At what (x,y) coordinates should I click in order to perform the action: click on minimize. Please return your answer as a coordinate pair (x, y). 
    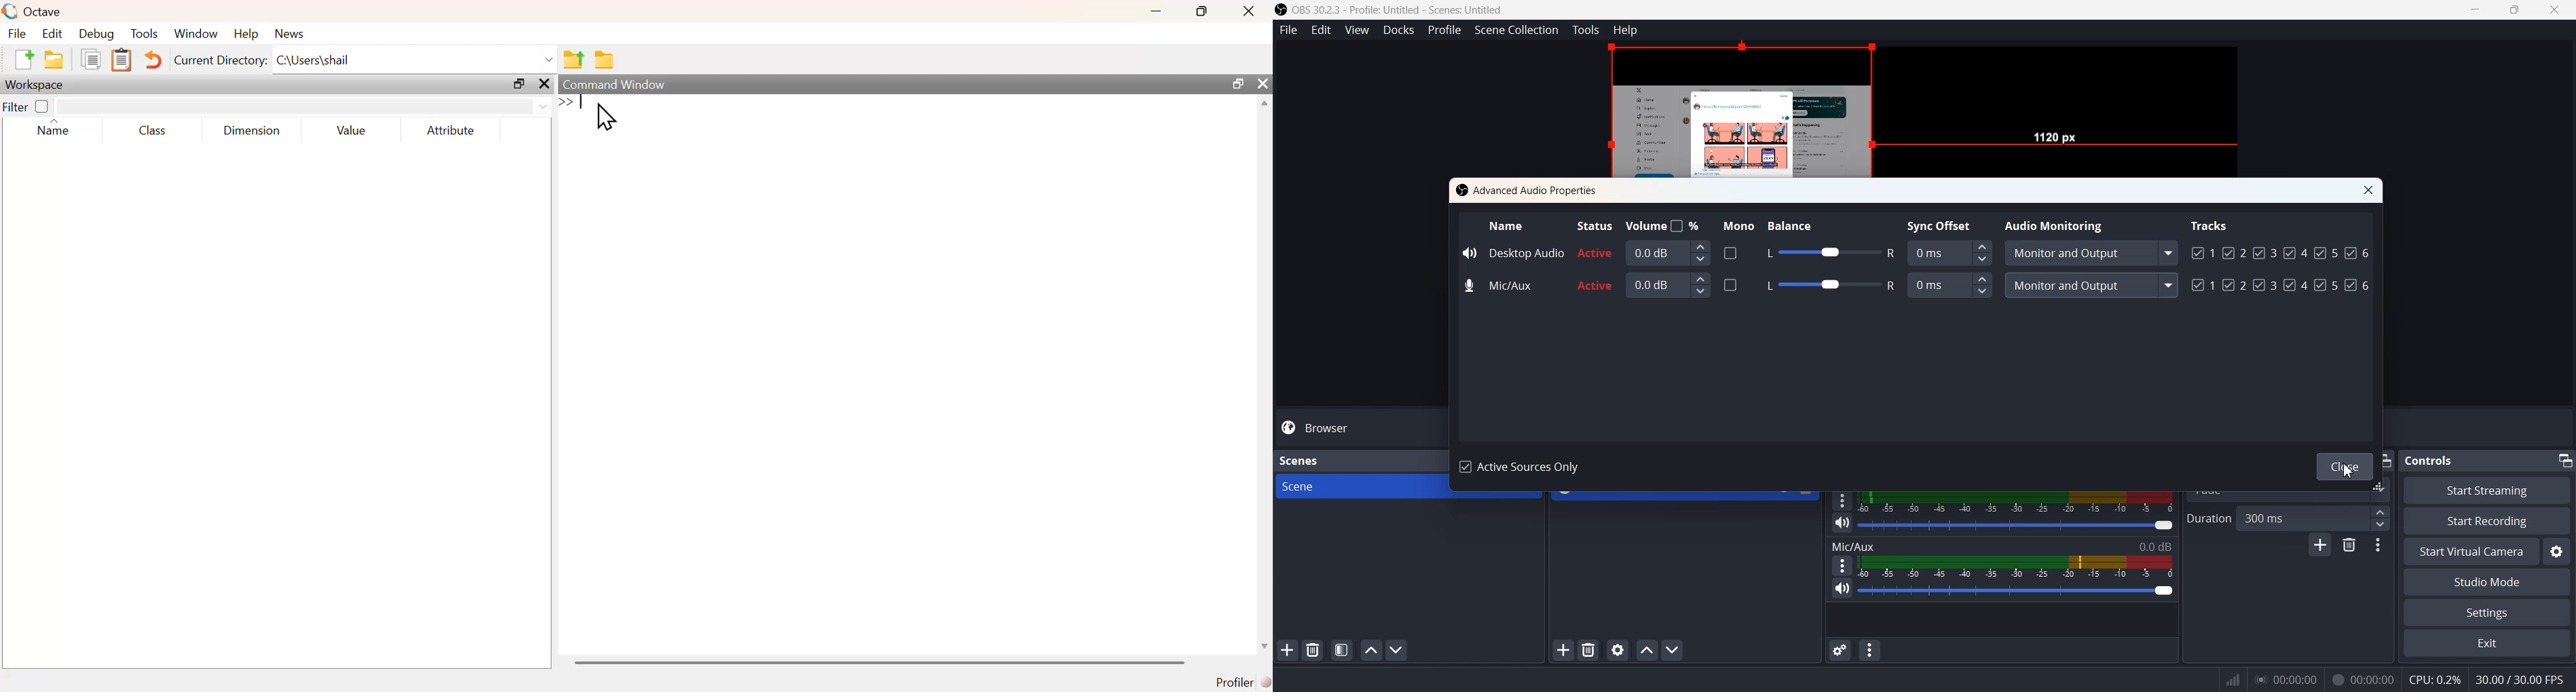
    Looking at the image, I should click on (1155, 13).